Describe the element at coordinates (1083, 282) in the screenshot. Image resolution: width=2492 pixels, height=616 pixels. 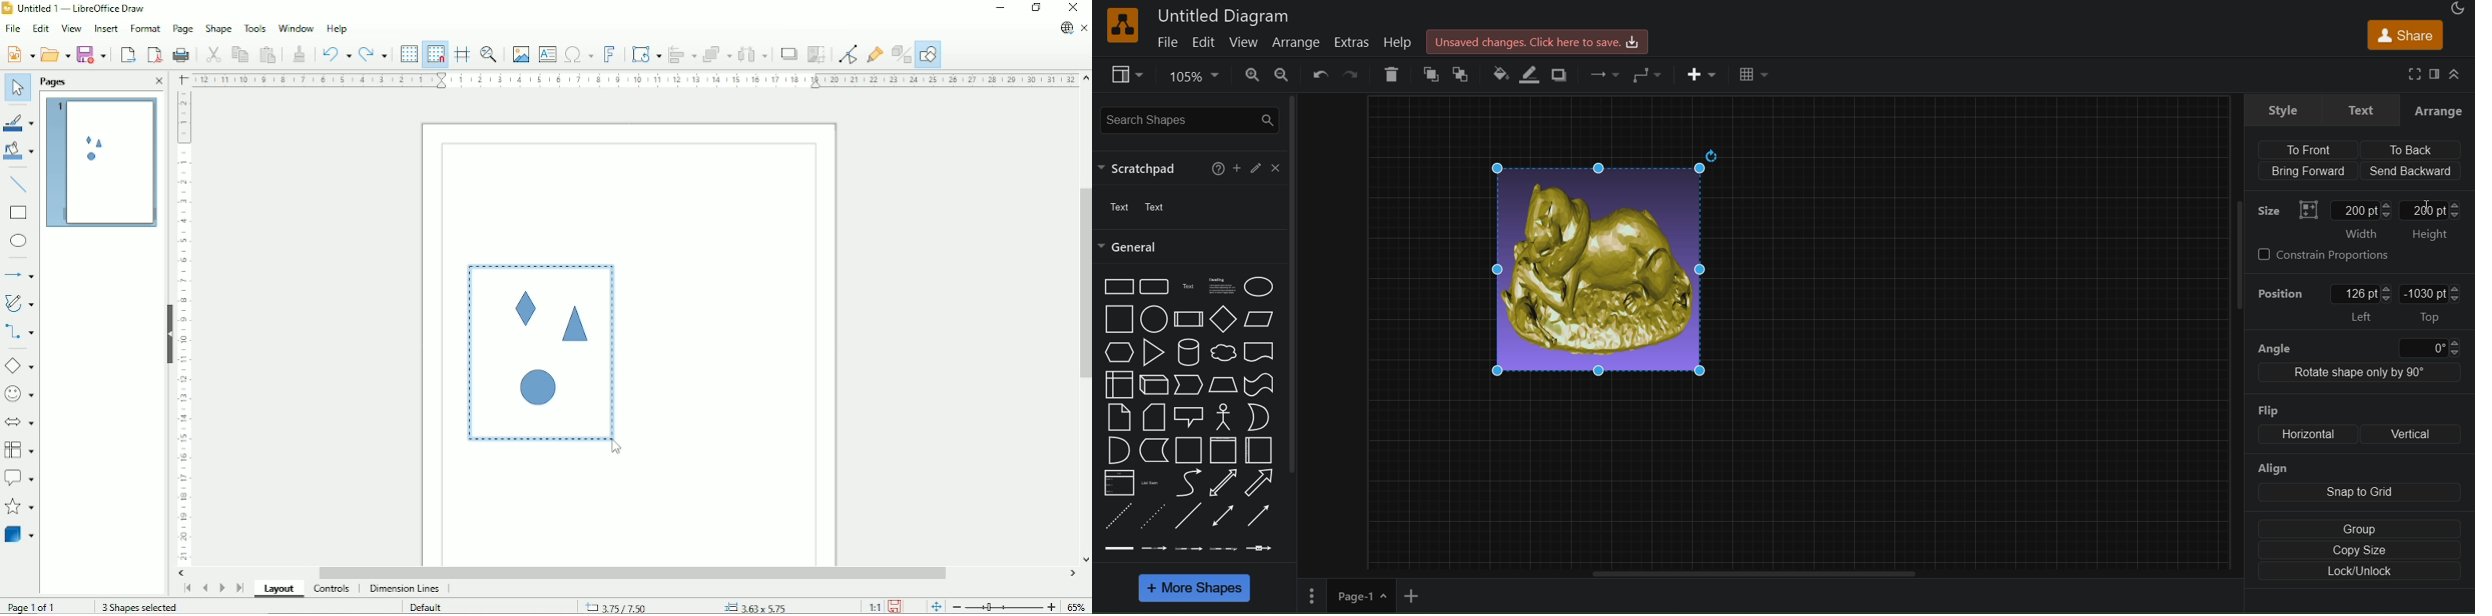
I see `Vertical scrollbar` at that location.